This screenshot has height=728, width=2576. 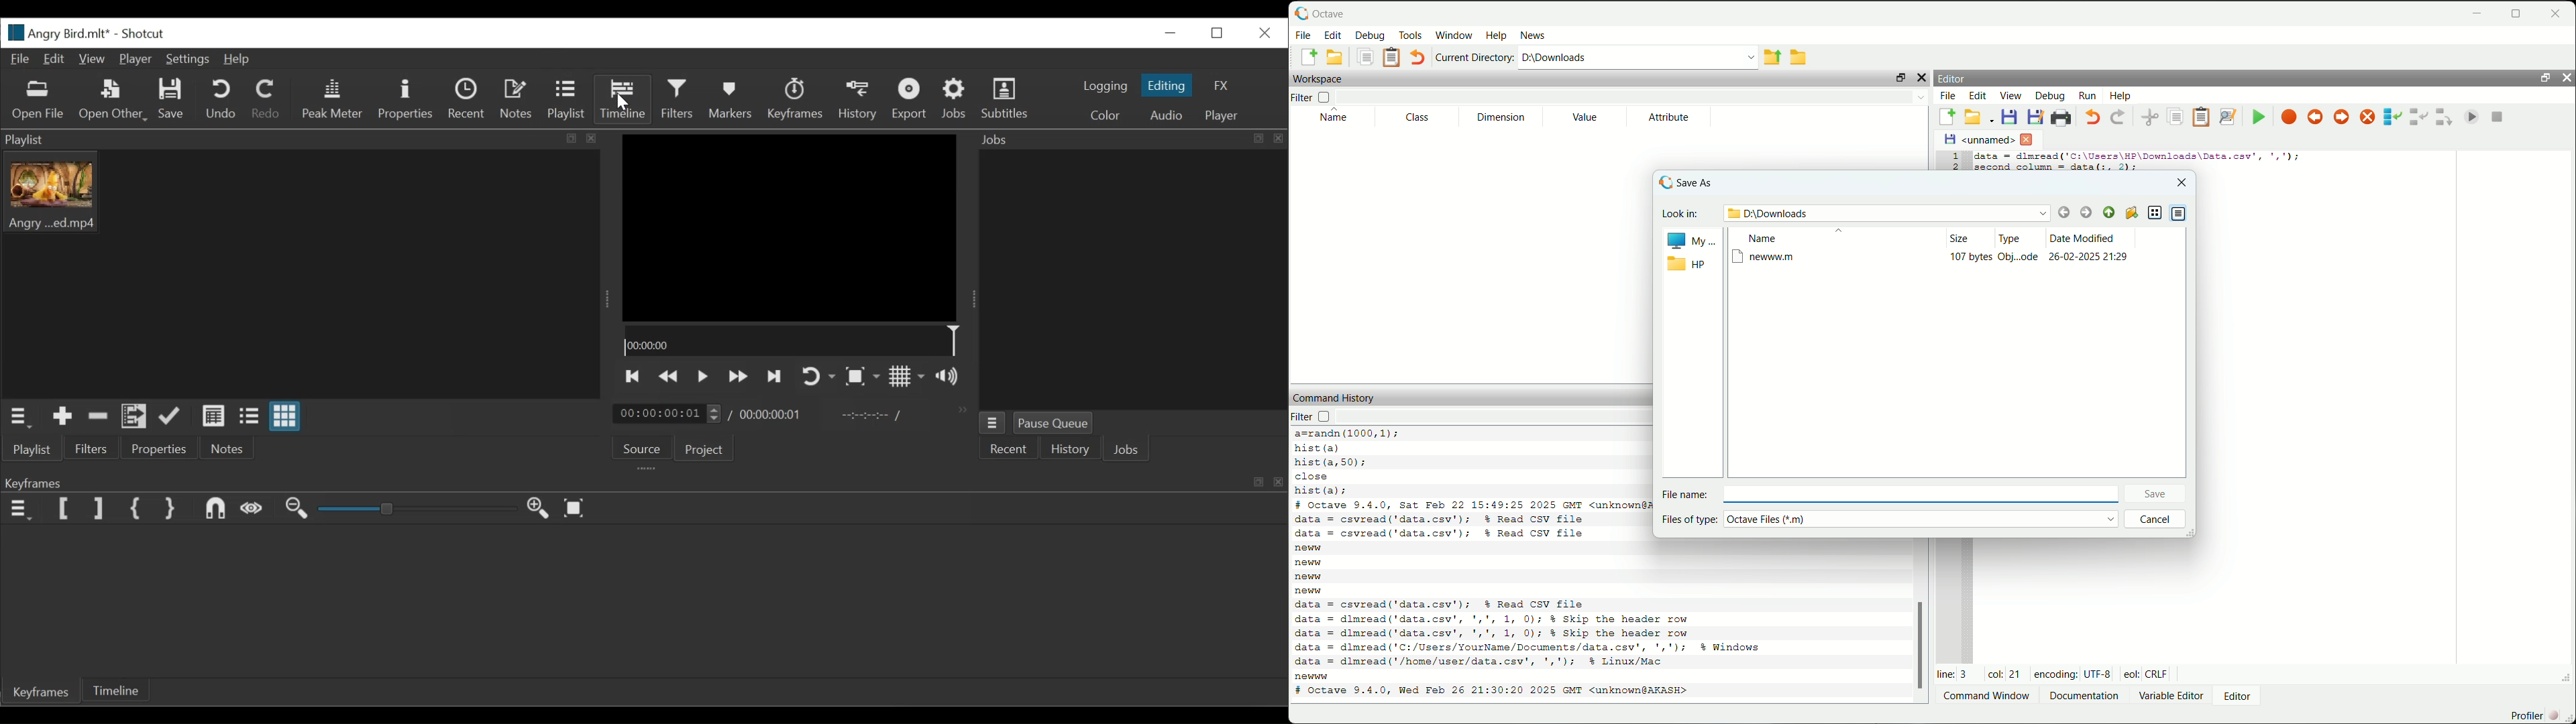 What do you see at coordinates (1008, 101) in the screenshot?
I see `Subtitles` at bounding box center [1008, 101].